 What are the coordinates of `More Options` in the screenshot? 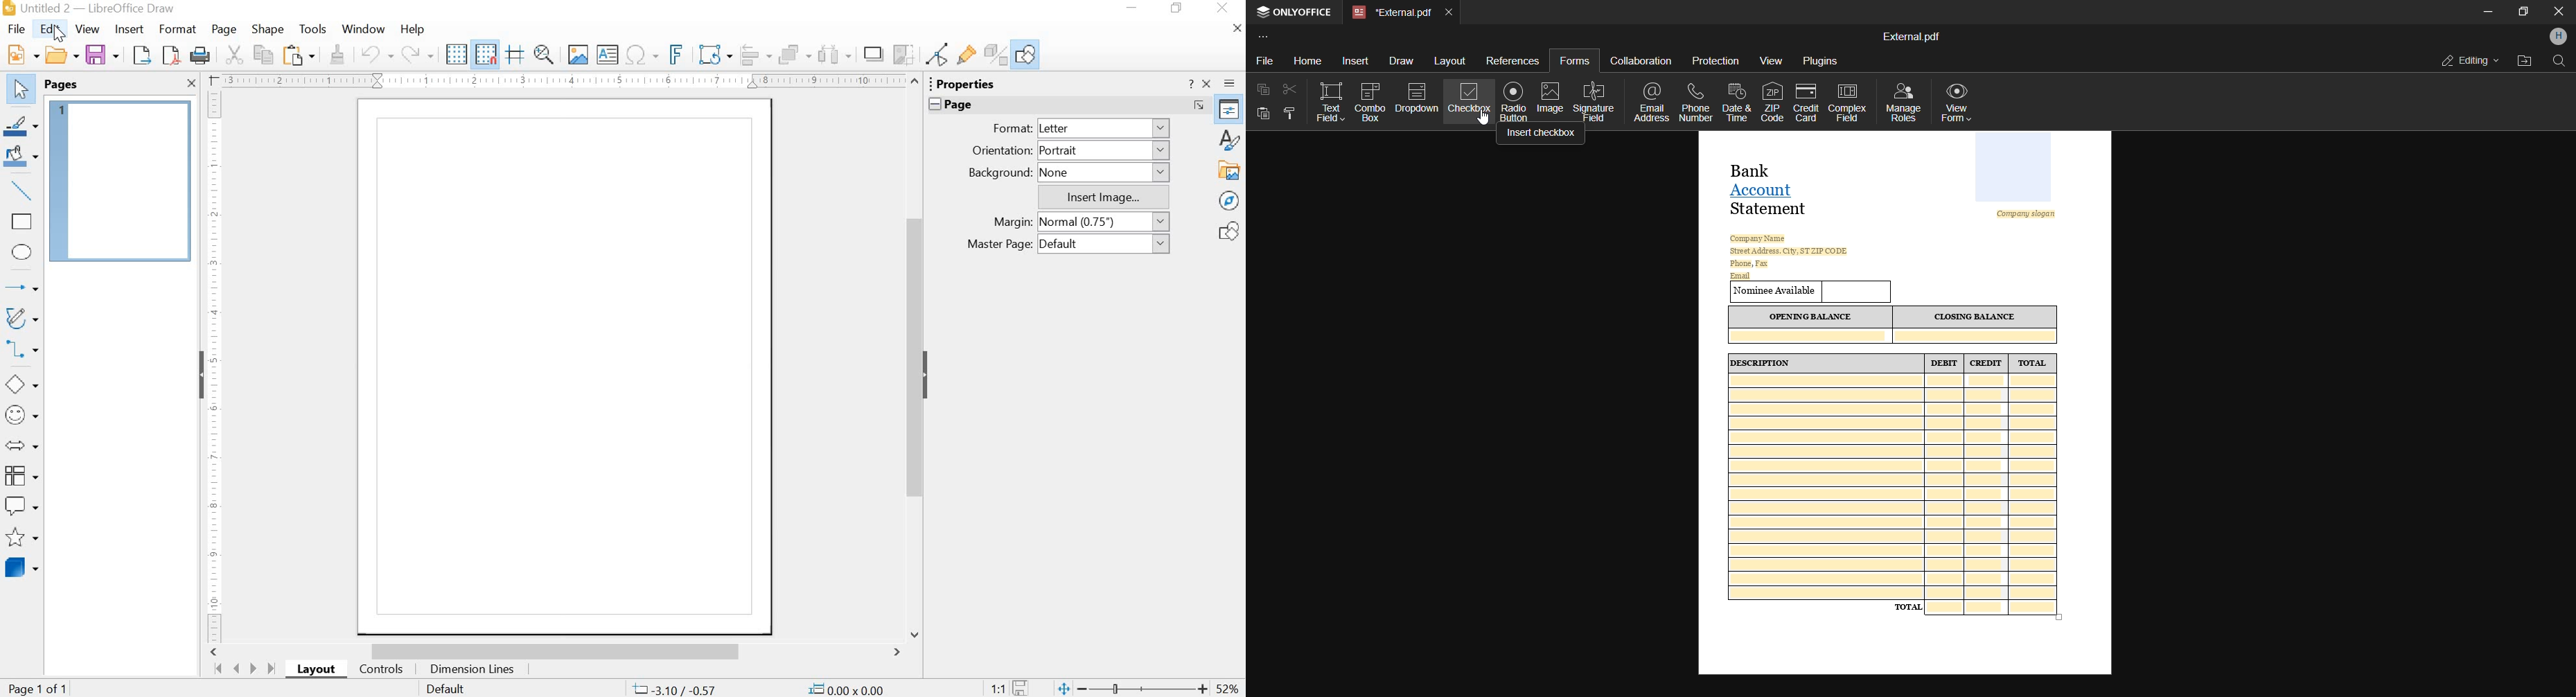 It's located at (1198, 104).